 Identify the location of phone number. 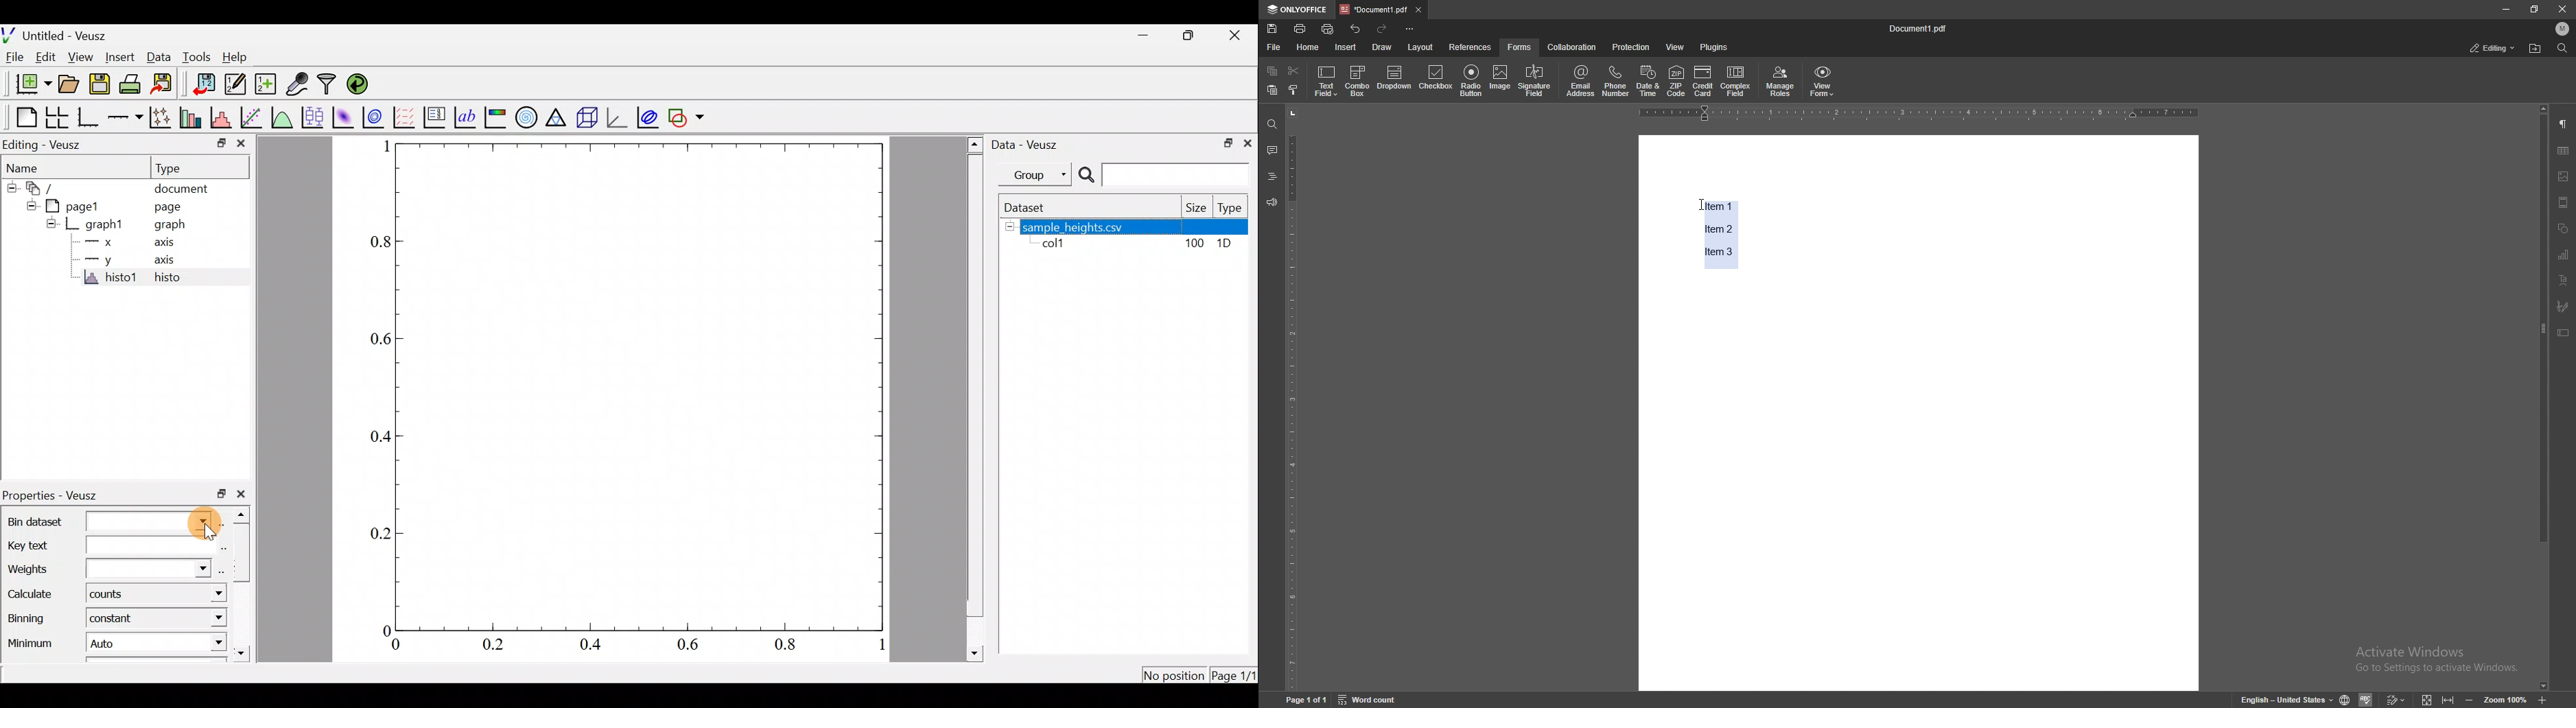
(1616, 80).